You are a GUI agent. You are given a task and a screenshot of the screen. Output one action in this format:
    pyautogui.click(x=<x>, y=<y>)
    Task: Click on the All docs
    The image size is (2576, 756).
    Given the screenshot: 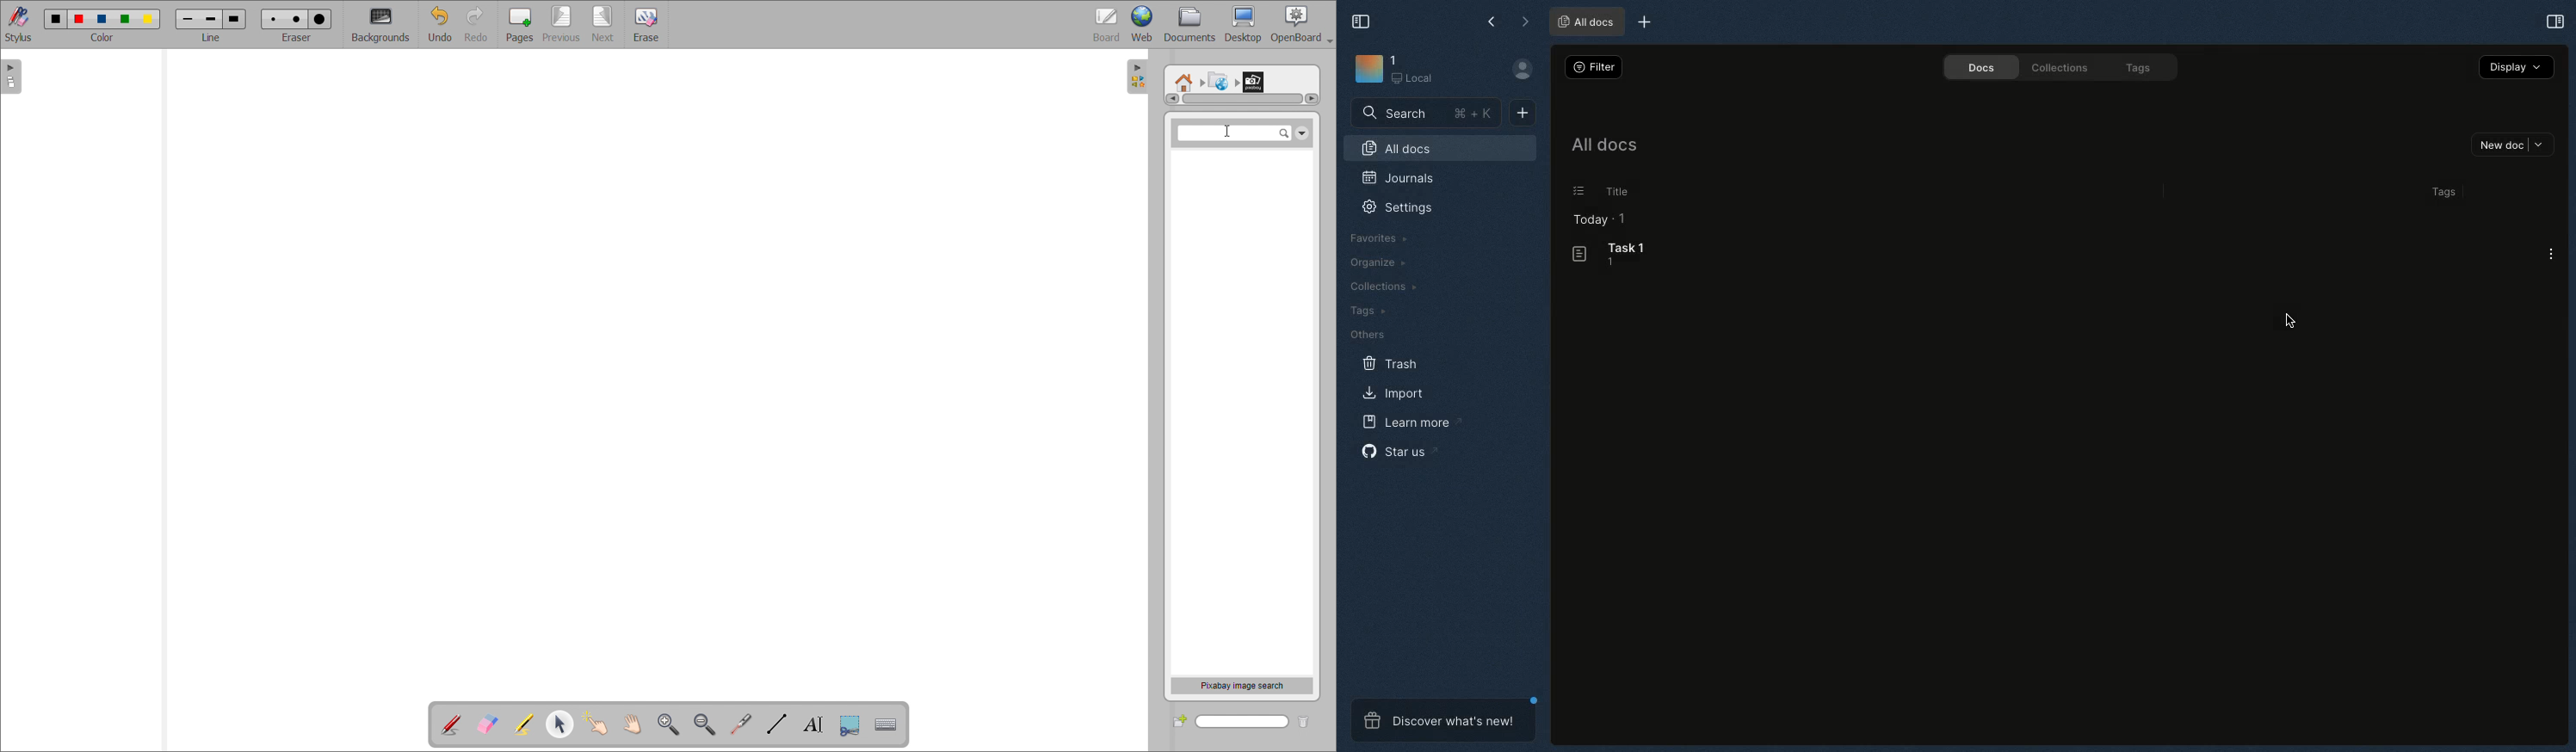 What is the action you would take?
    pyautogui.click(x=1589, y=23)
    